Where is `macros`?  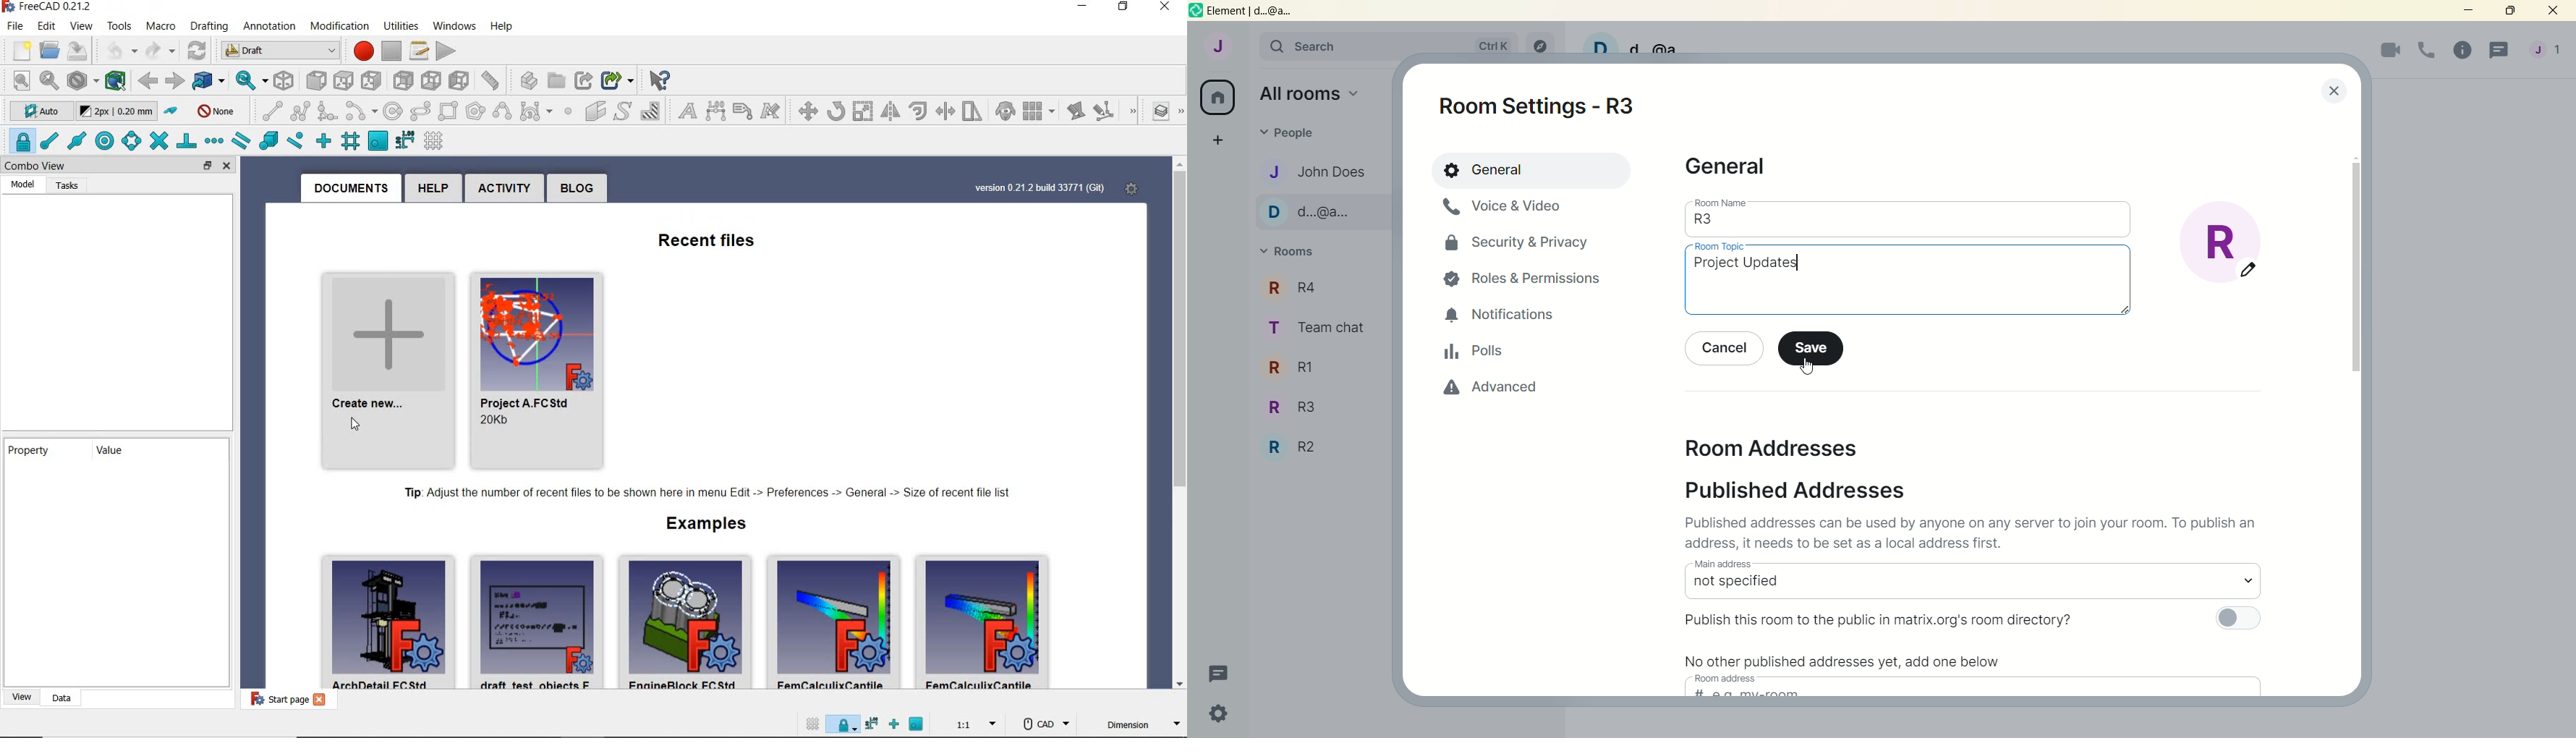
macros is located at coordinates (419, 49).